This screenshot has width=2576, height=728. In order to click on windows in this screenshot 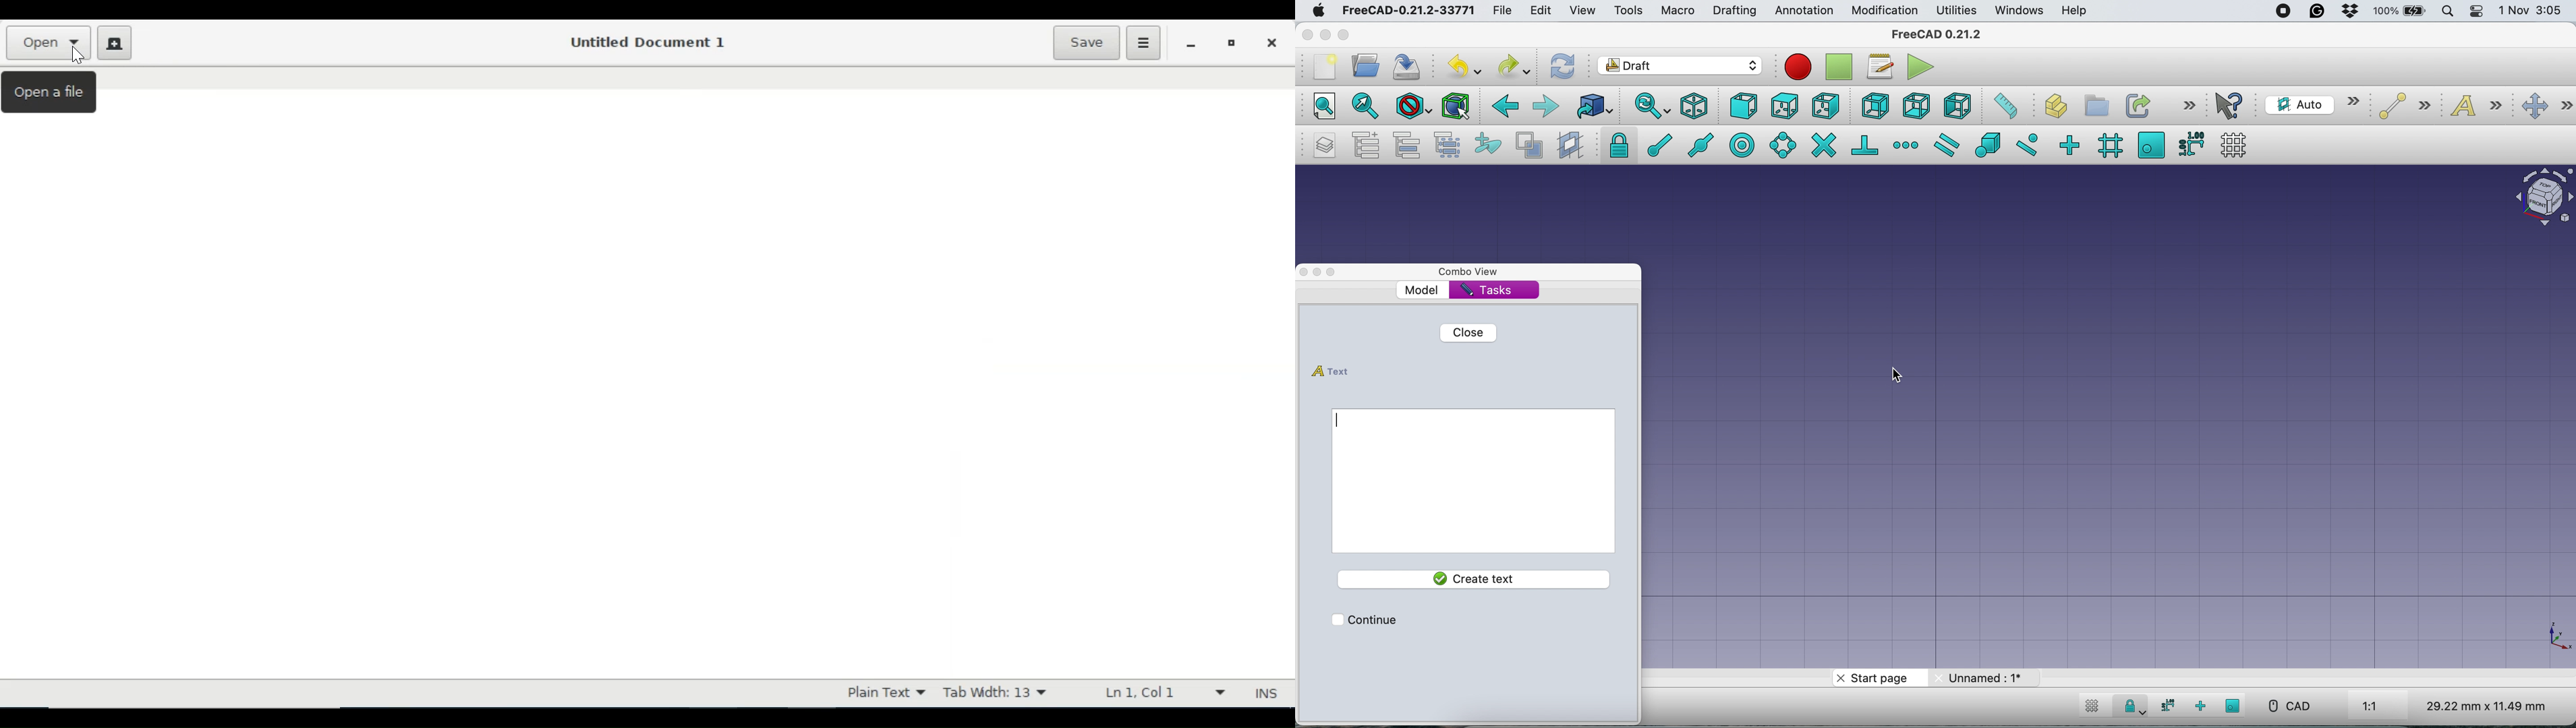, I will do `click(2017, 10)`.